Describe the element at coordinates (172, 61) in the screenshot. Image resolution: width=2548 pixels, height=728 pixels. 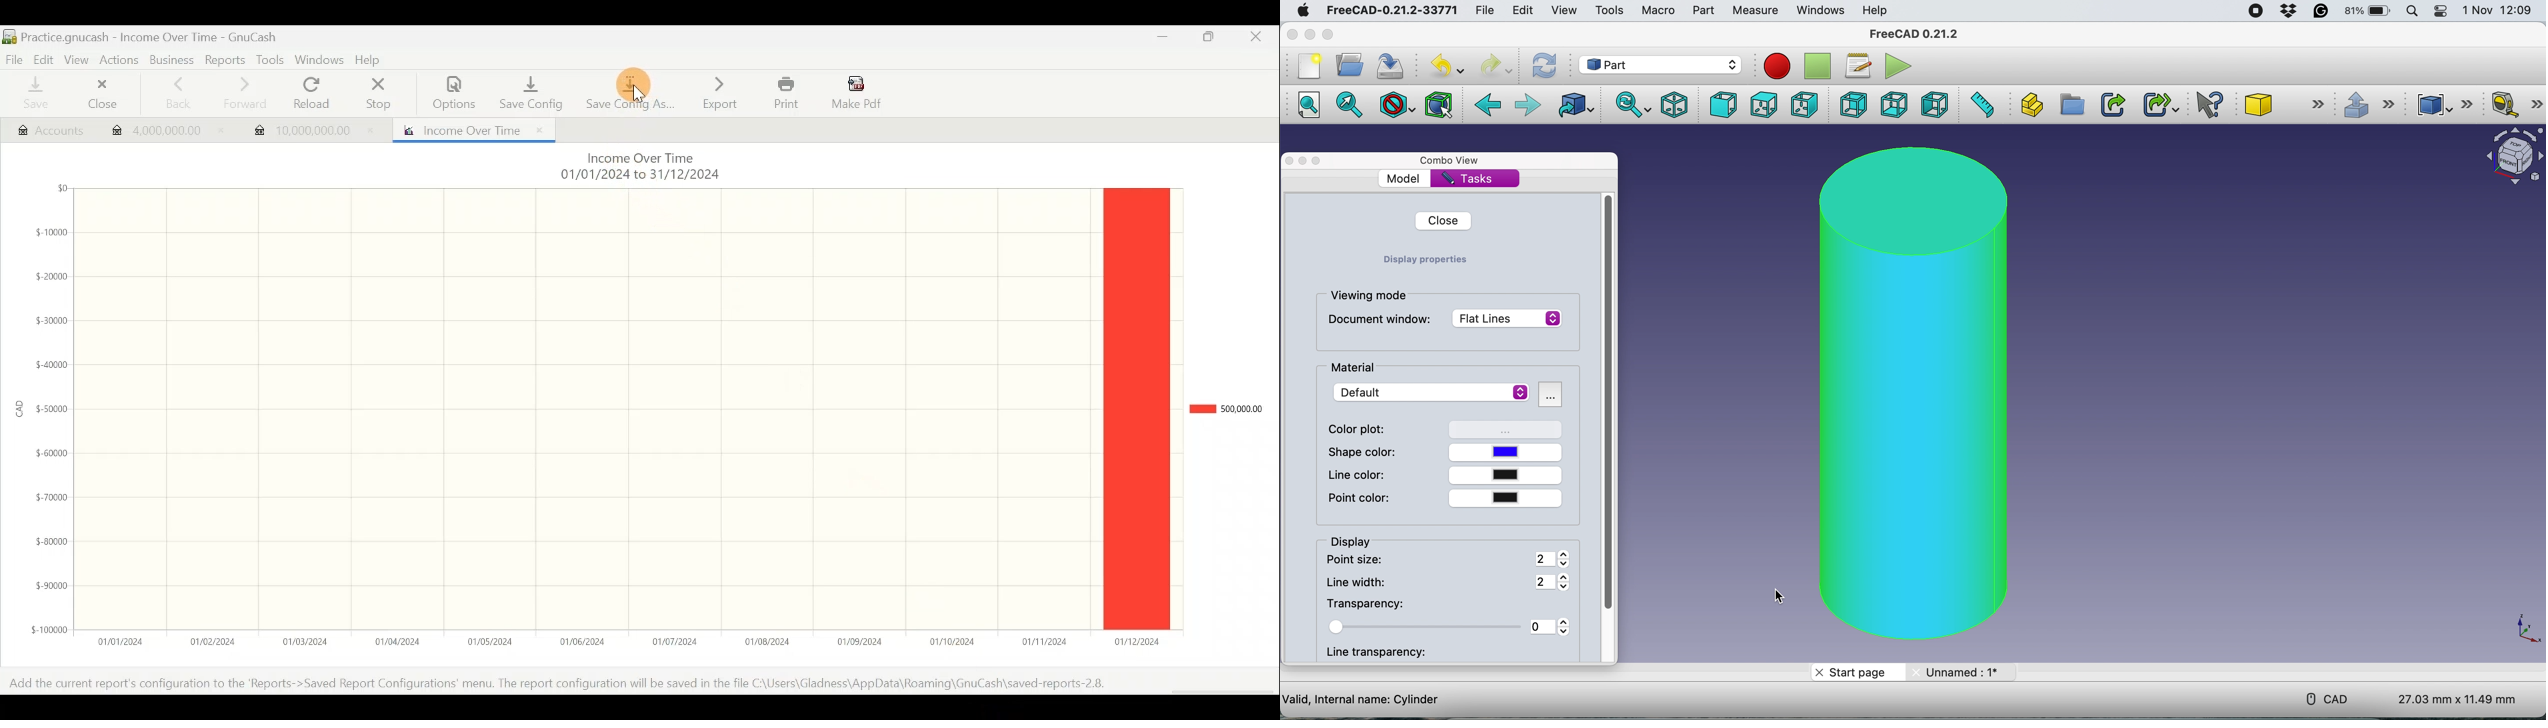
I see `Business` at that location.